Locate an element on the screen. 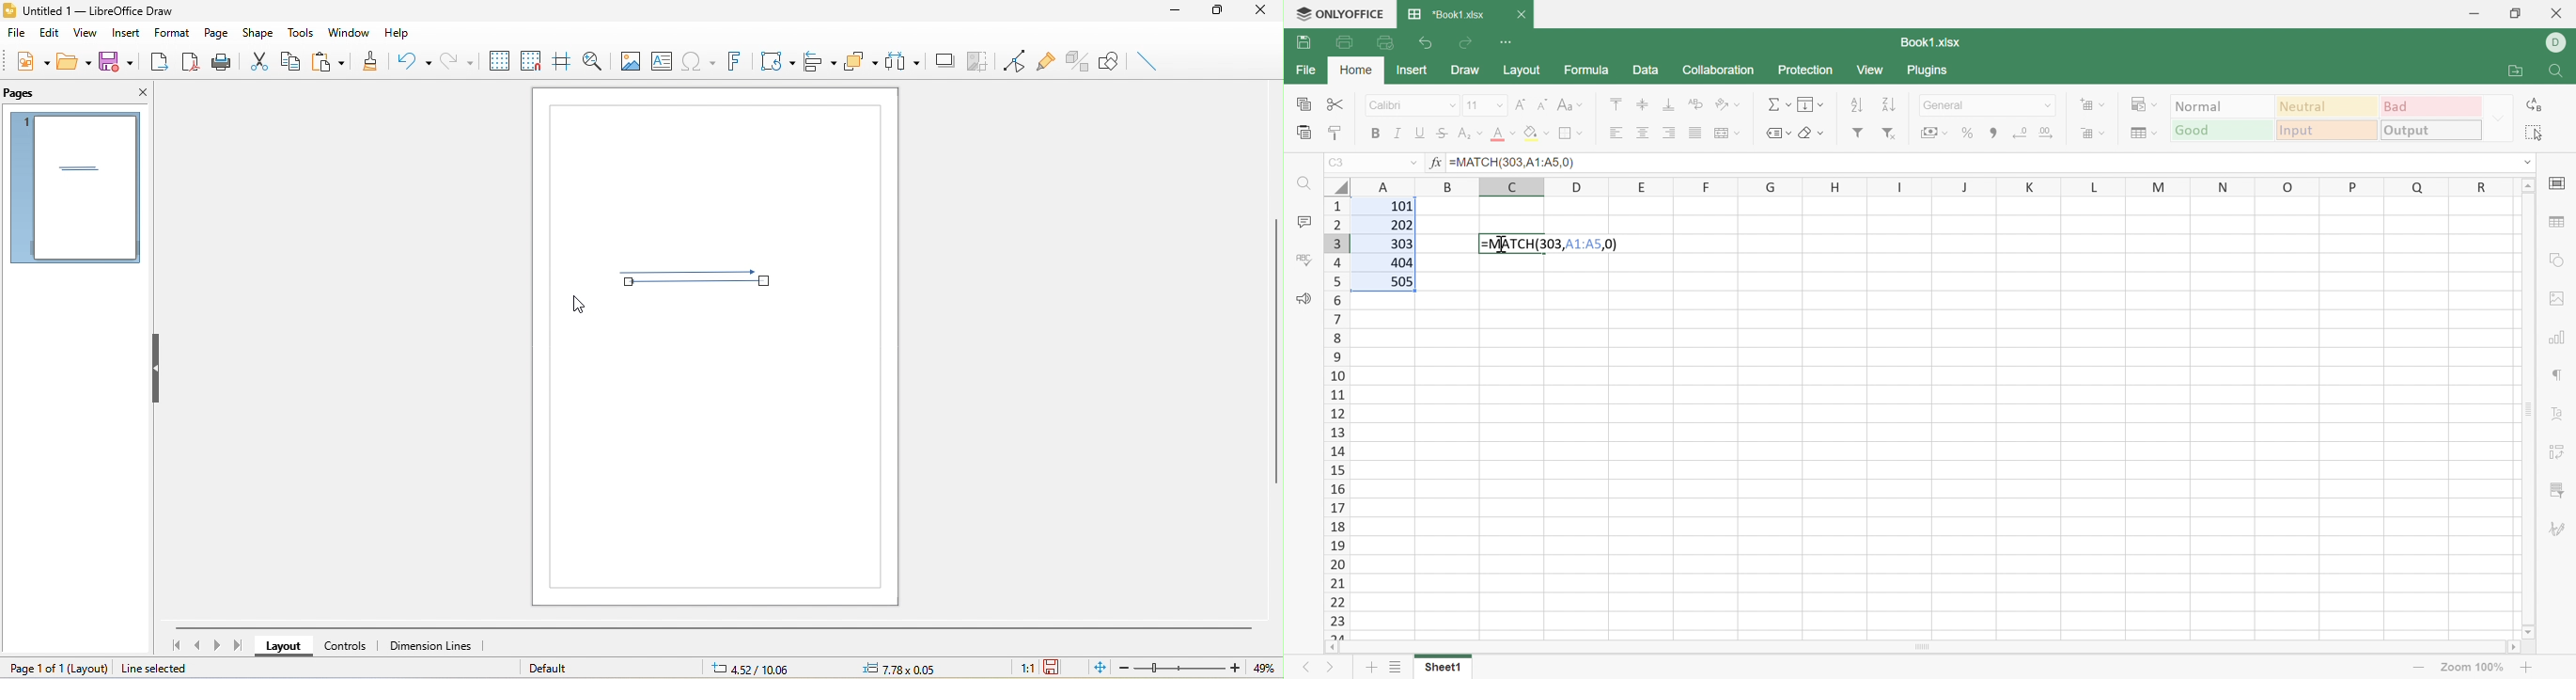 The width and height of the screenshot is (2576, 700). Scroll Right is located at coordinates (2522, 650).